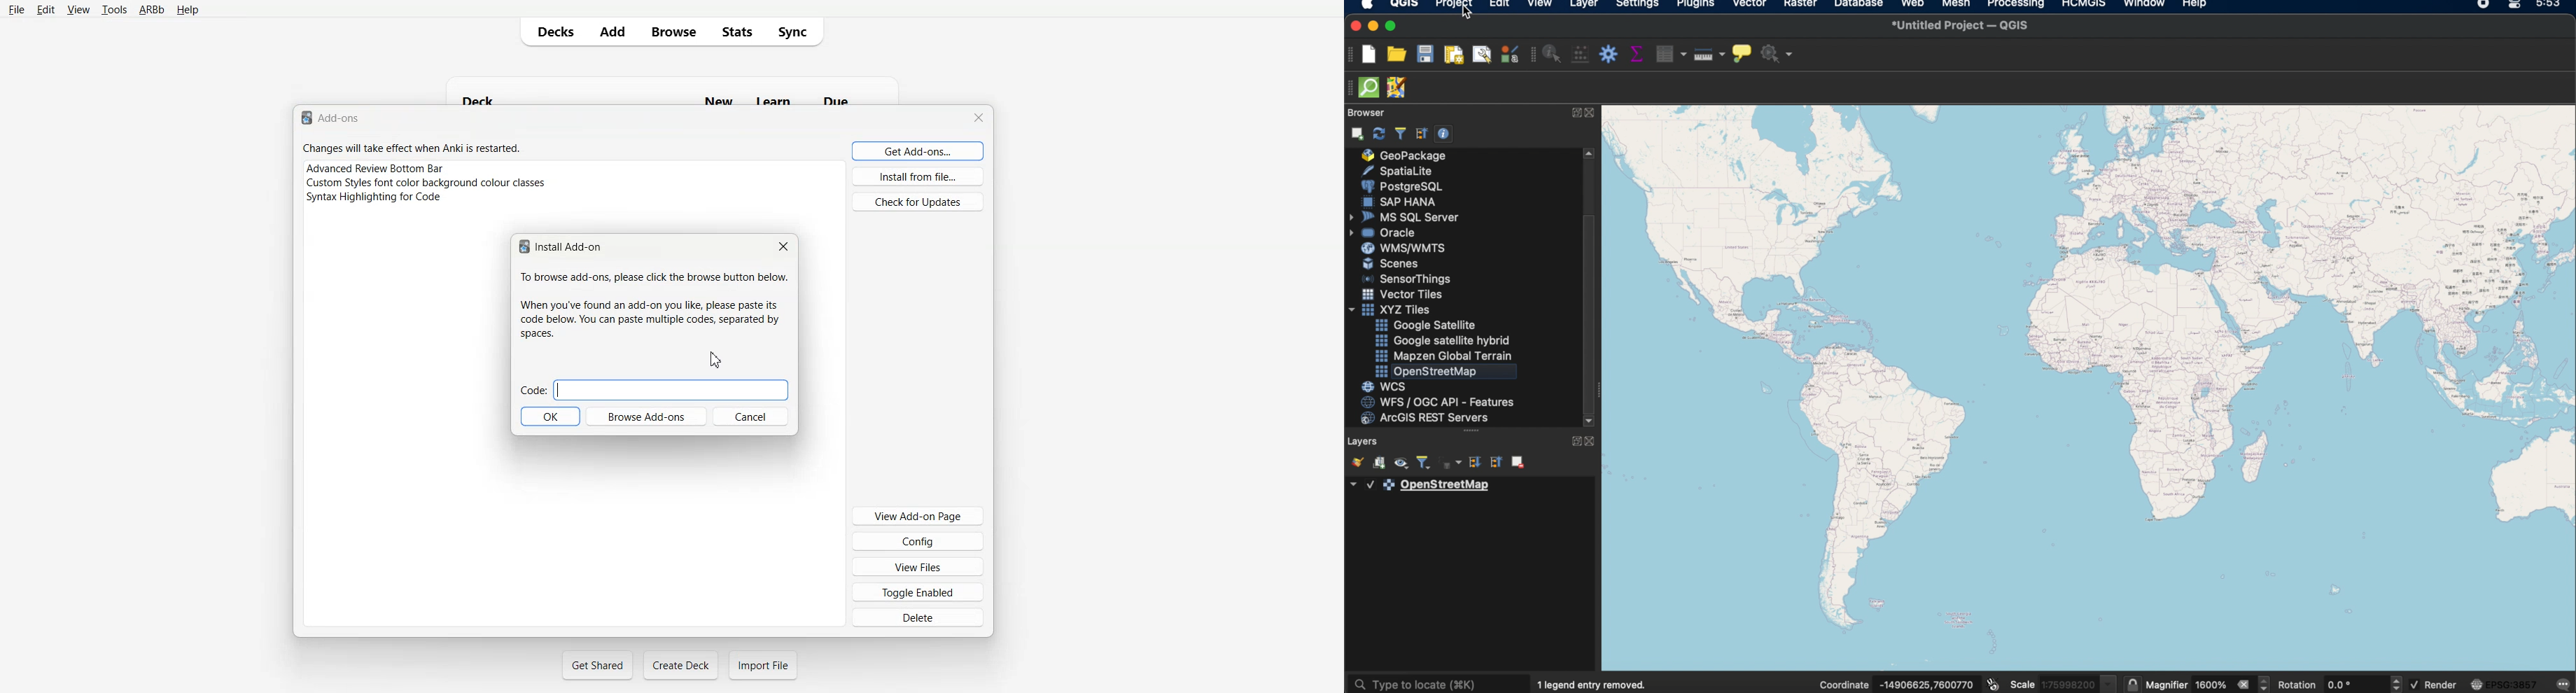 This screenshot has width=2576, height=700. Describe the element at coordinates (918, 176) in the screenshot. I see `Install from file` at that location.